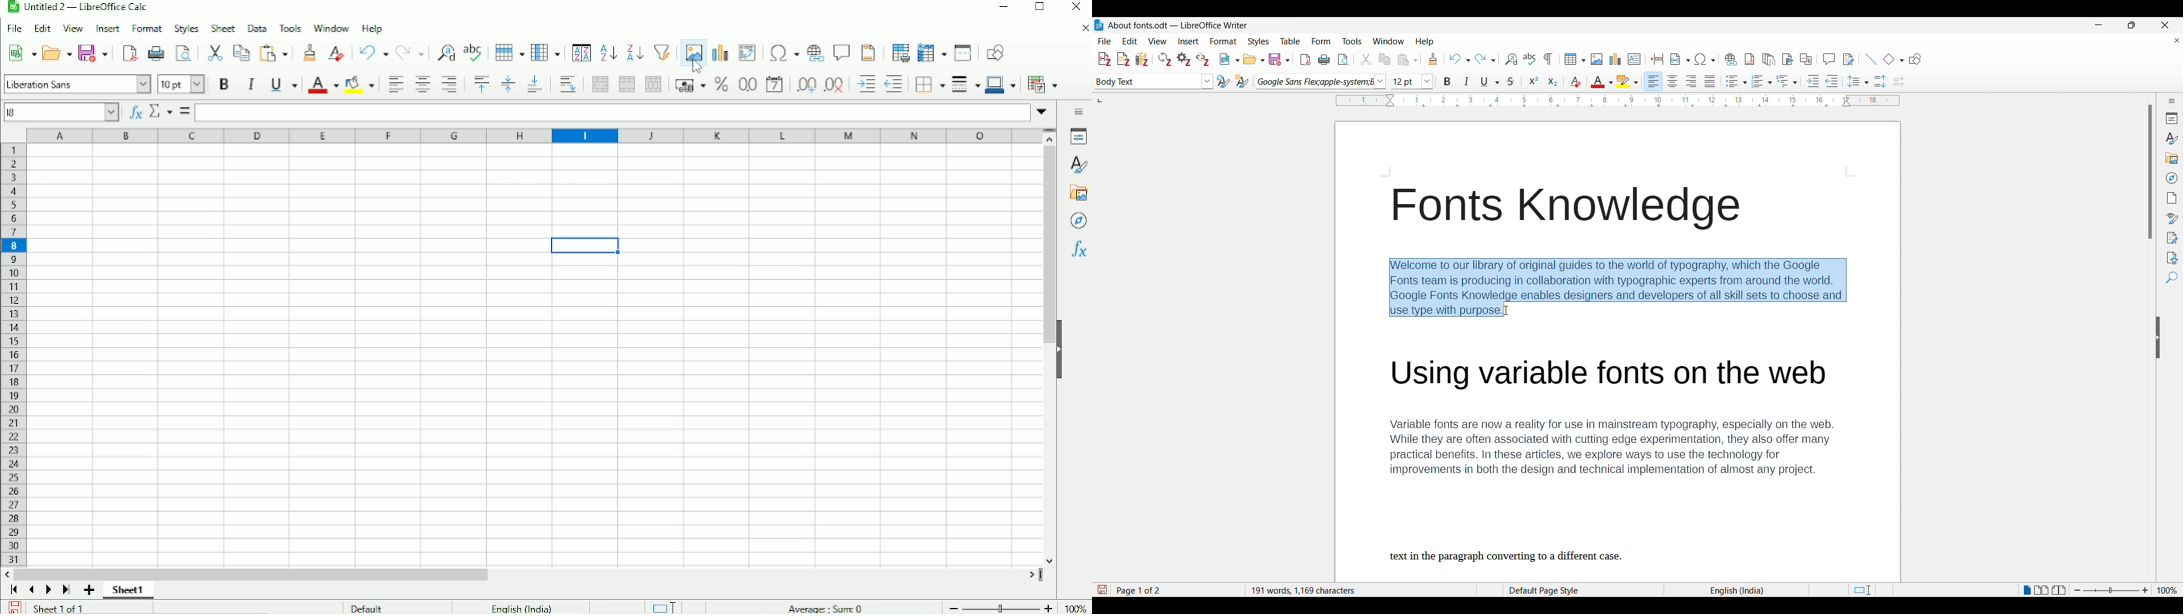 Image resolution: width=2184 pixels, height=616 pixels. Describe the element at coordinates (567, 84) in the screenshot. I see `Wrap text` at that location.